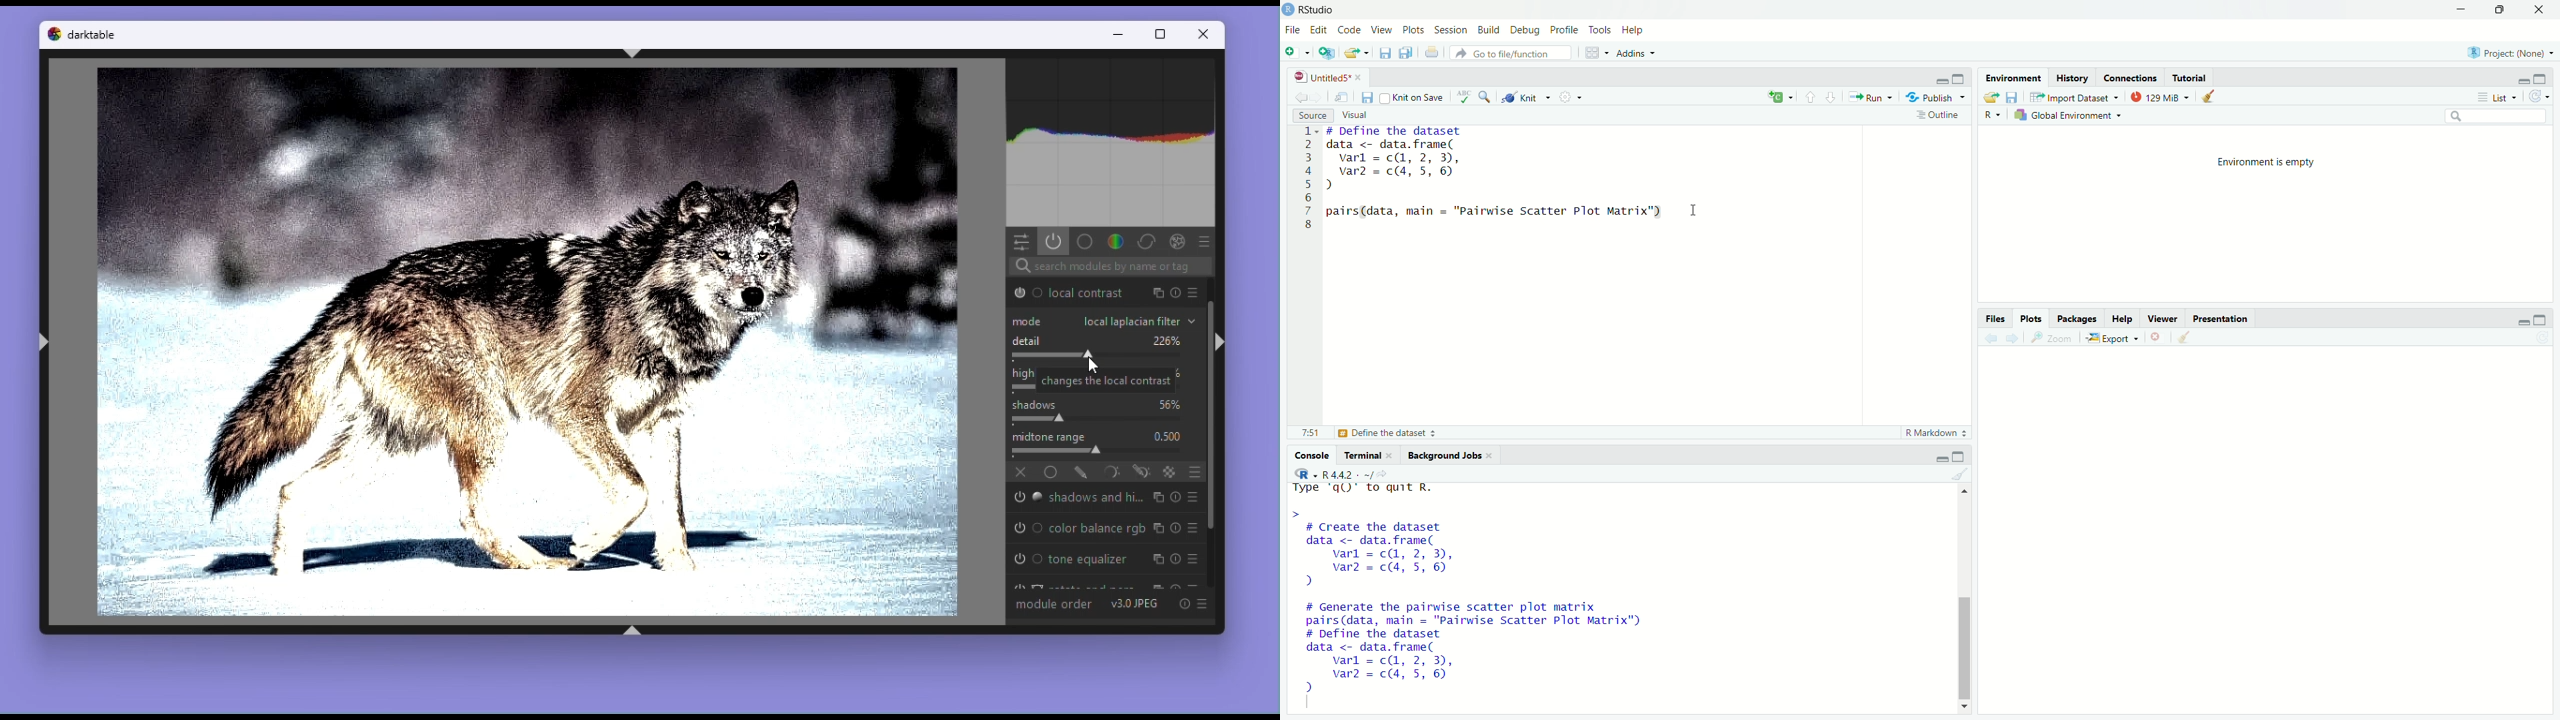  Describe the element at coordinates (2541, 9) in the screenshot. I see `Close` at that location.